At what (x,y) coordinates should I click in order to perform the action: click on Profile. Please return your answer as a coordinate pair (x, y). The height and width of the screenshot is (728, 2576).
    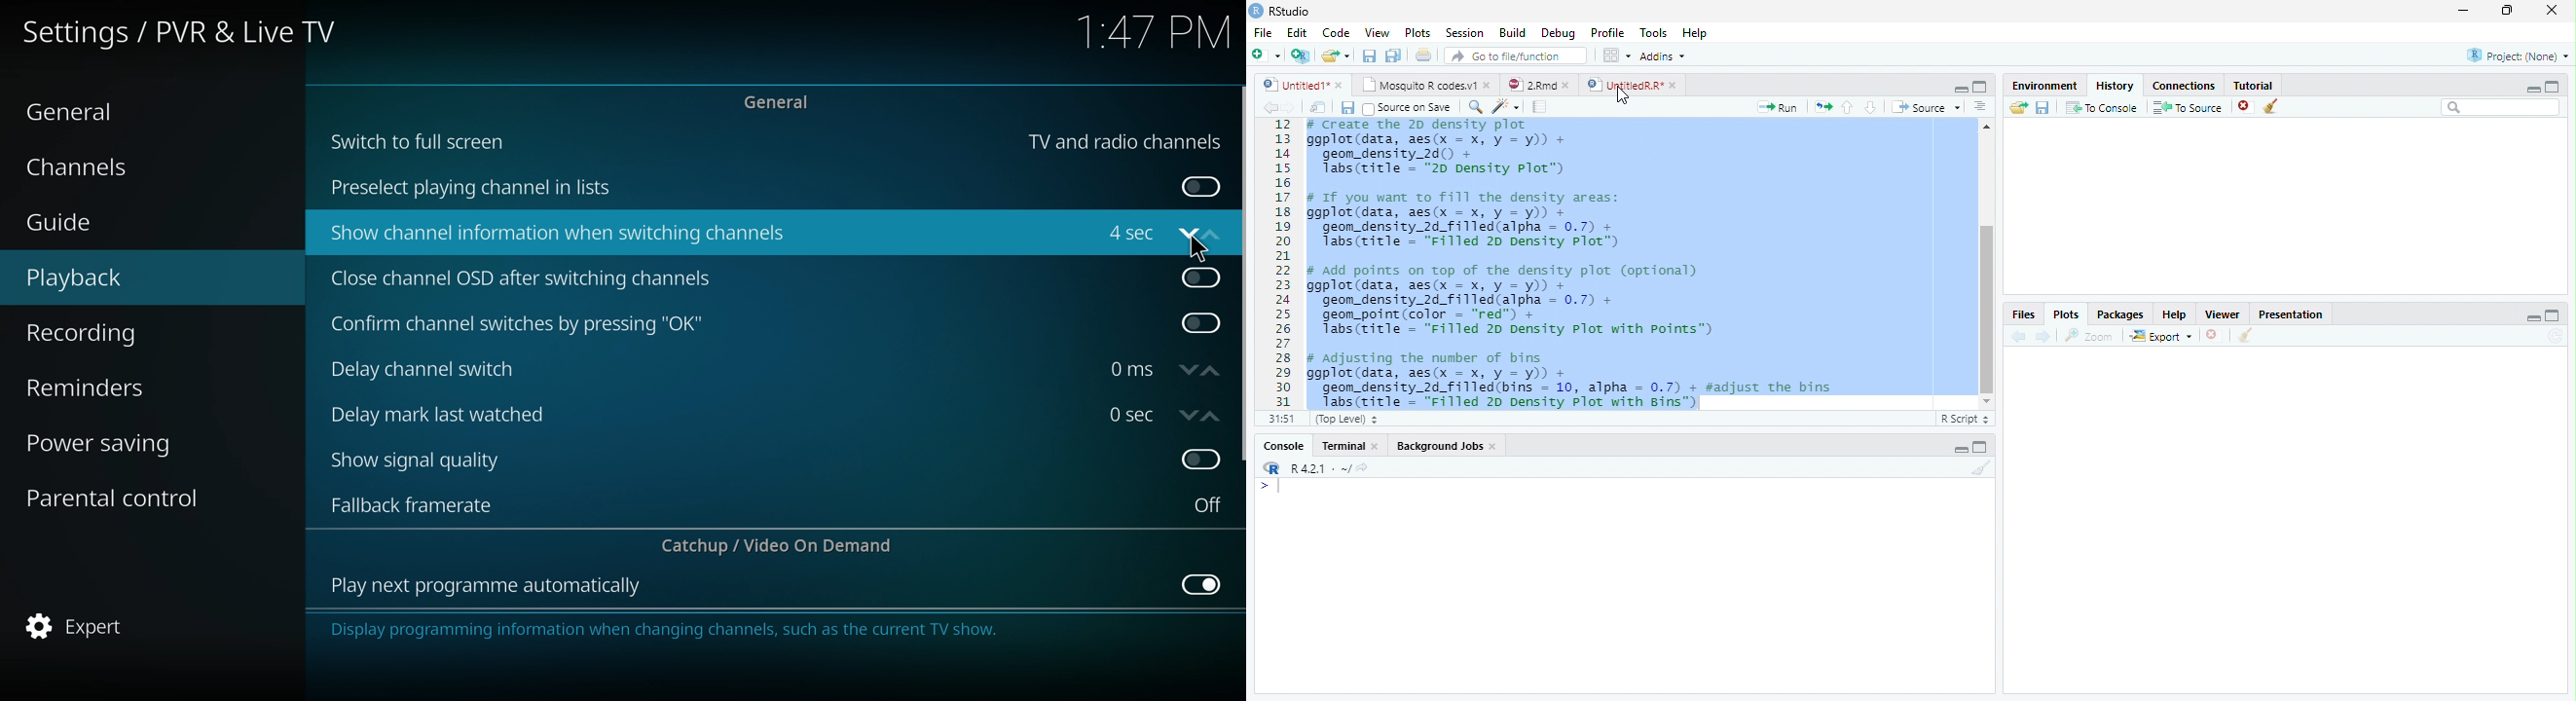
    Looking at the image, I should click on (1608, 33).